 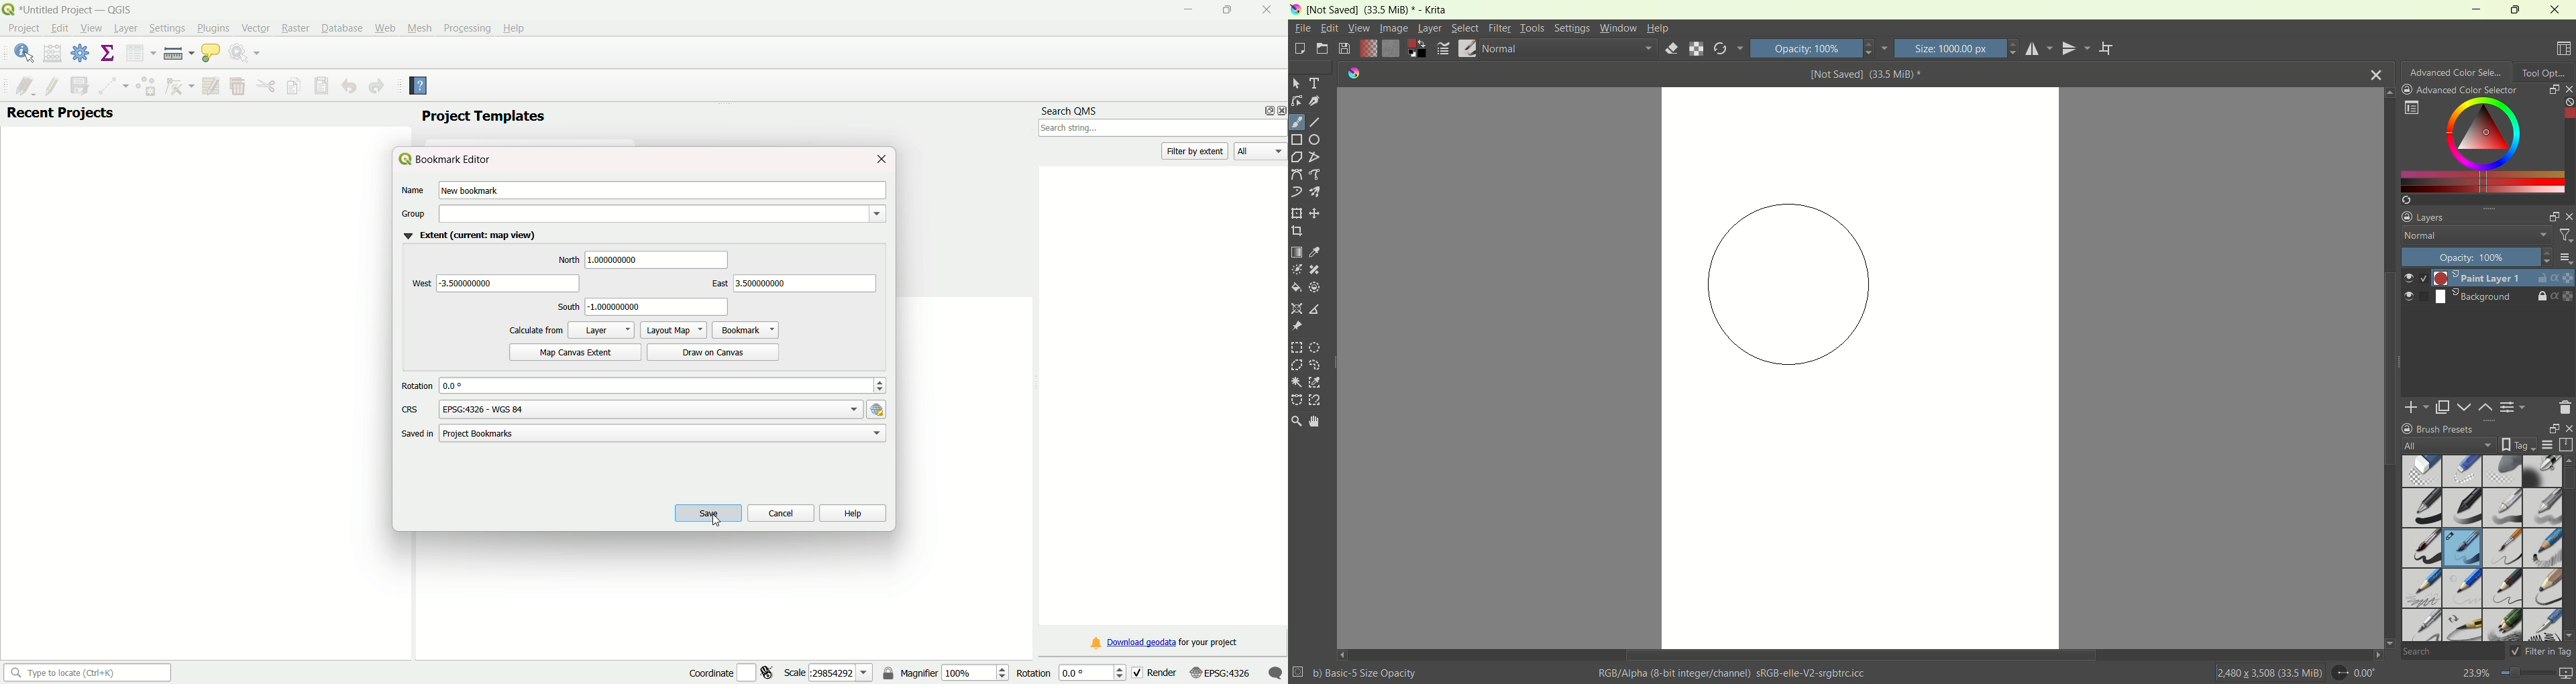 I want to click on Cursor, so click(x=97, y=32).